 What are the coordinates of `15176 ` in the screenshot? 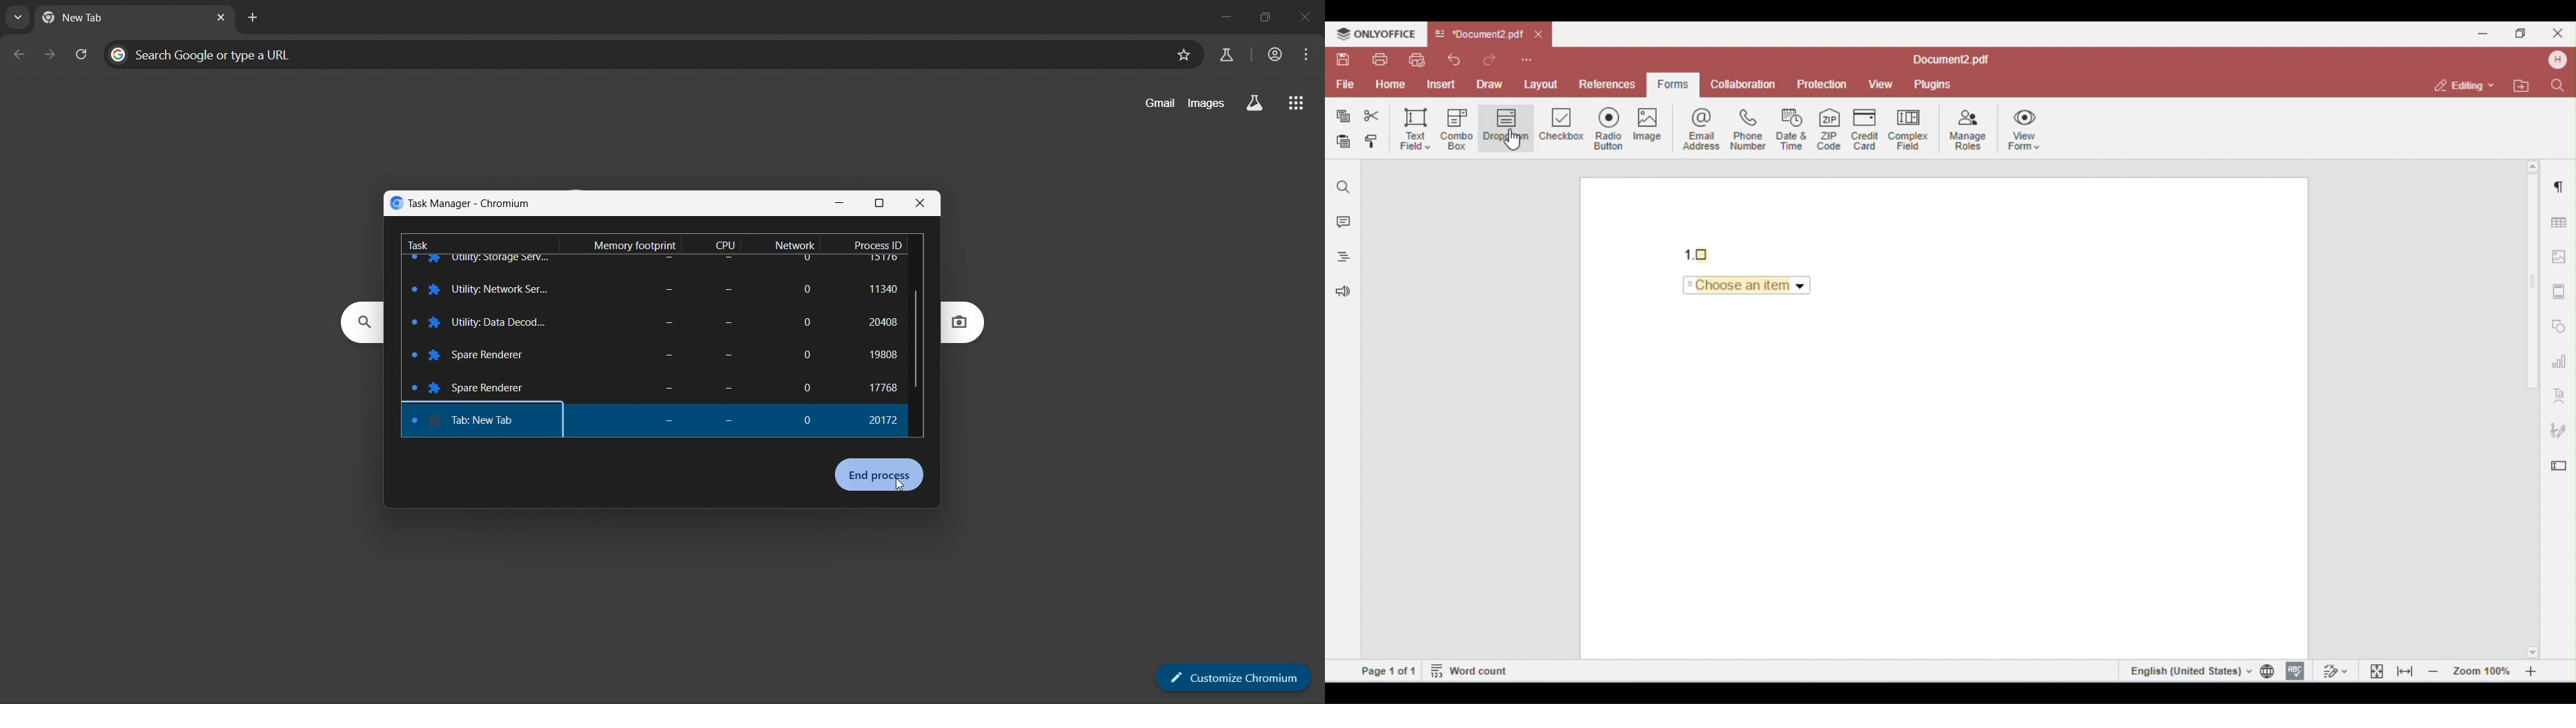 It's located at (883, 292).